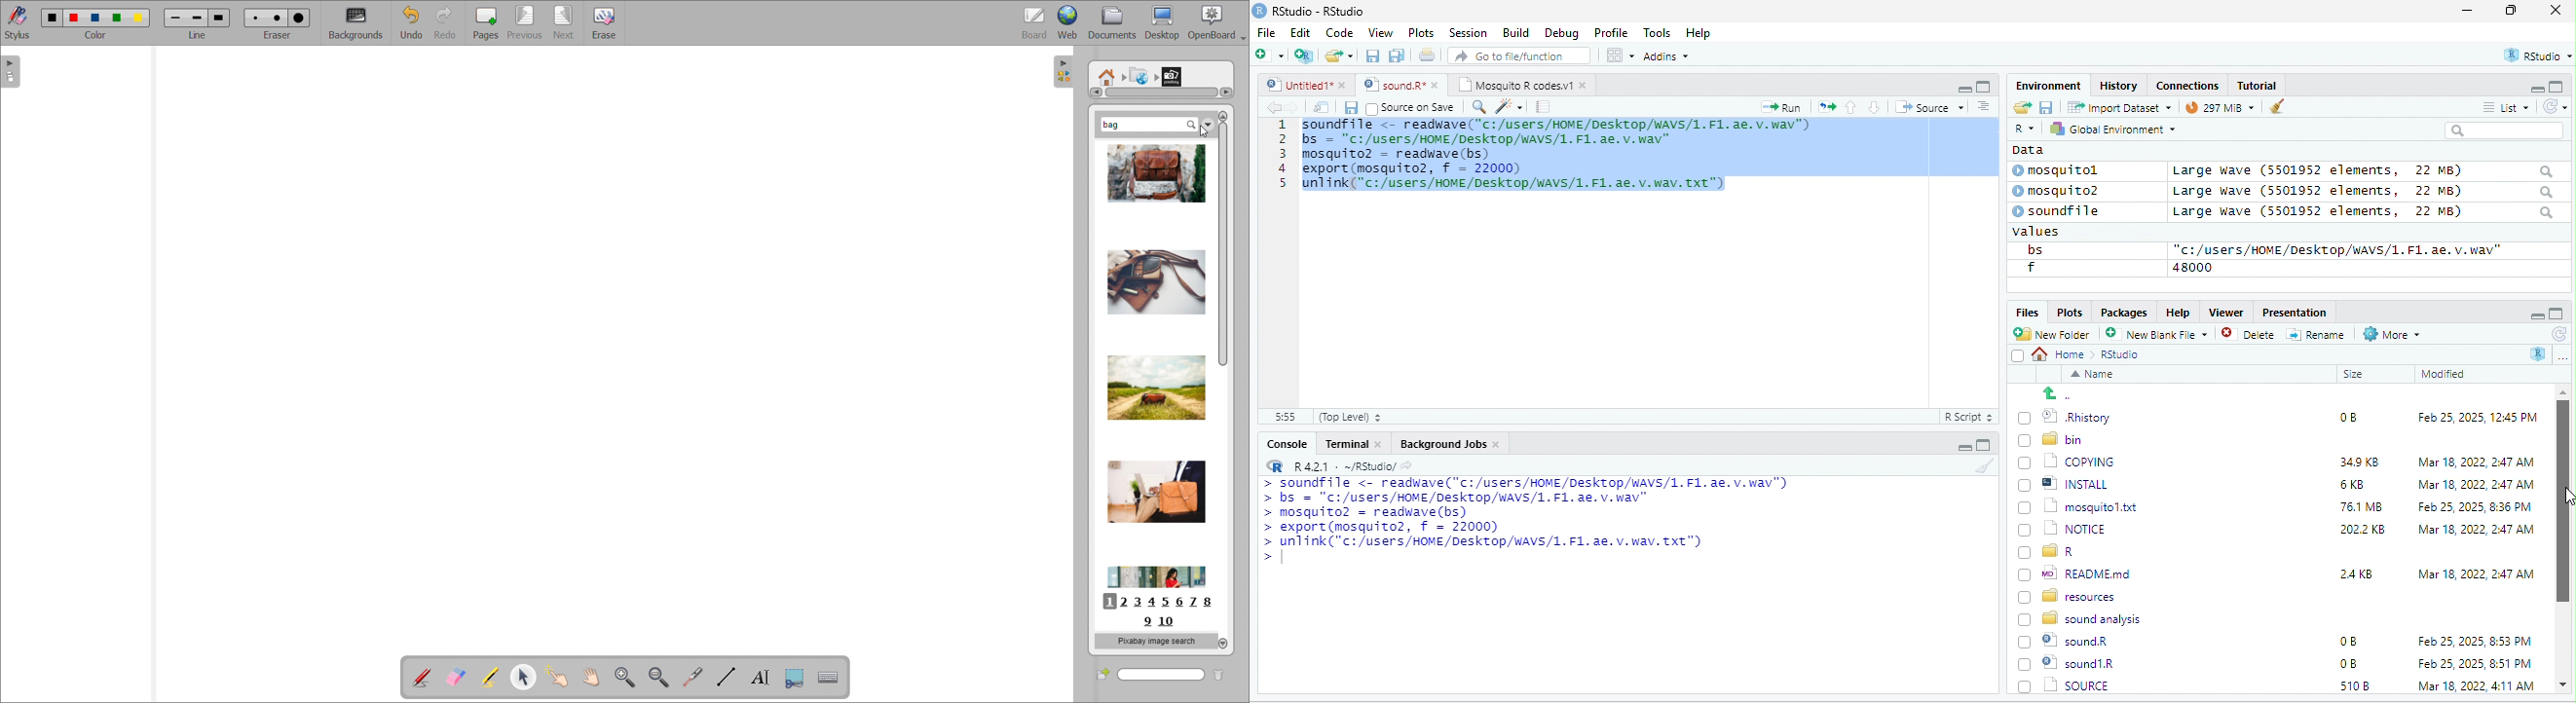 This screenshot has height=728, width=2576. What do you see at coordinates (1658, 32) in the screenshot?
I see `Tools` at bounding box center [1658, 32].